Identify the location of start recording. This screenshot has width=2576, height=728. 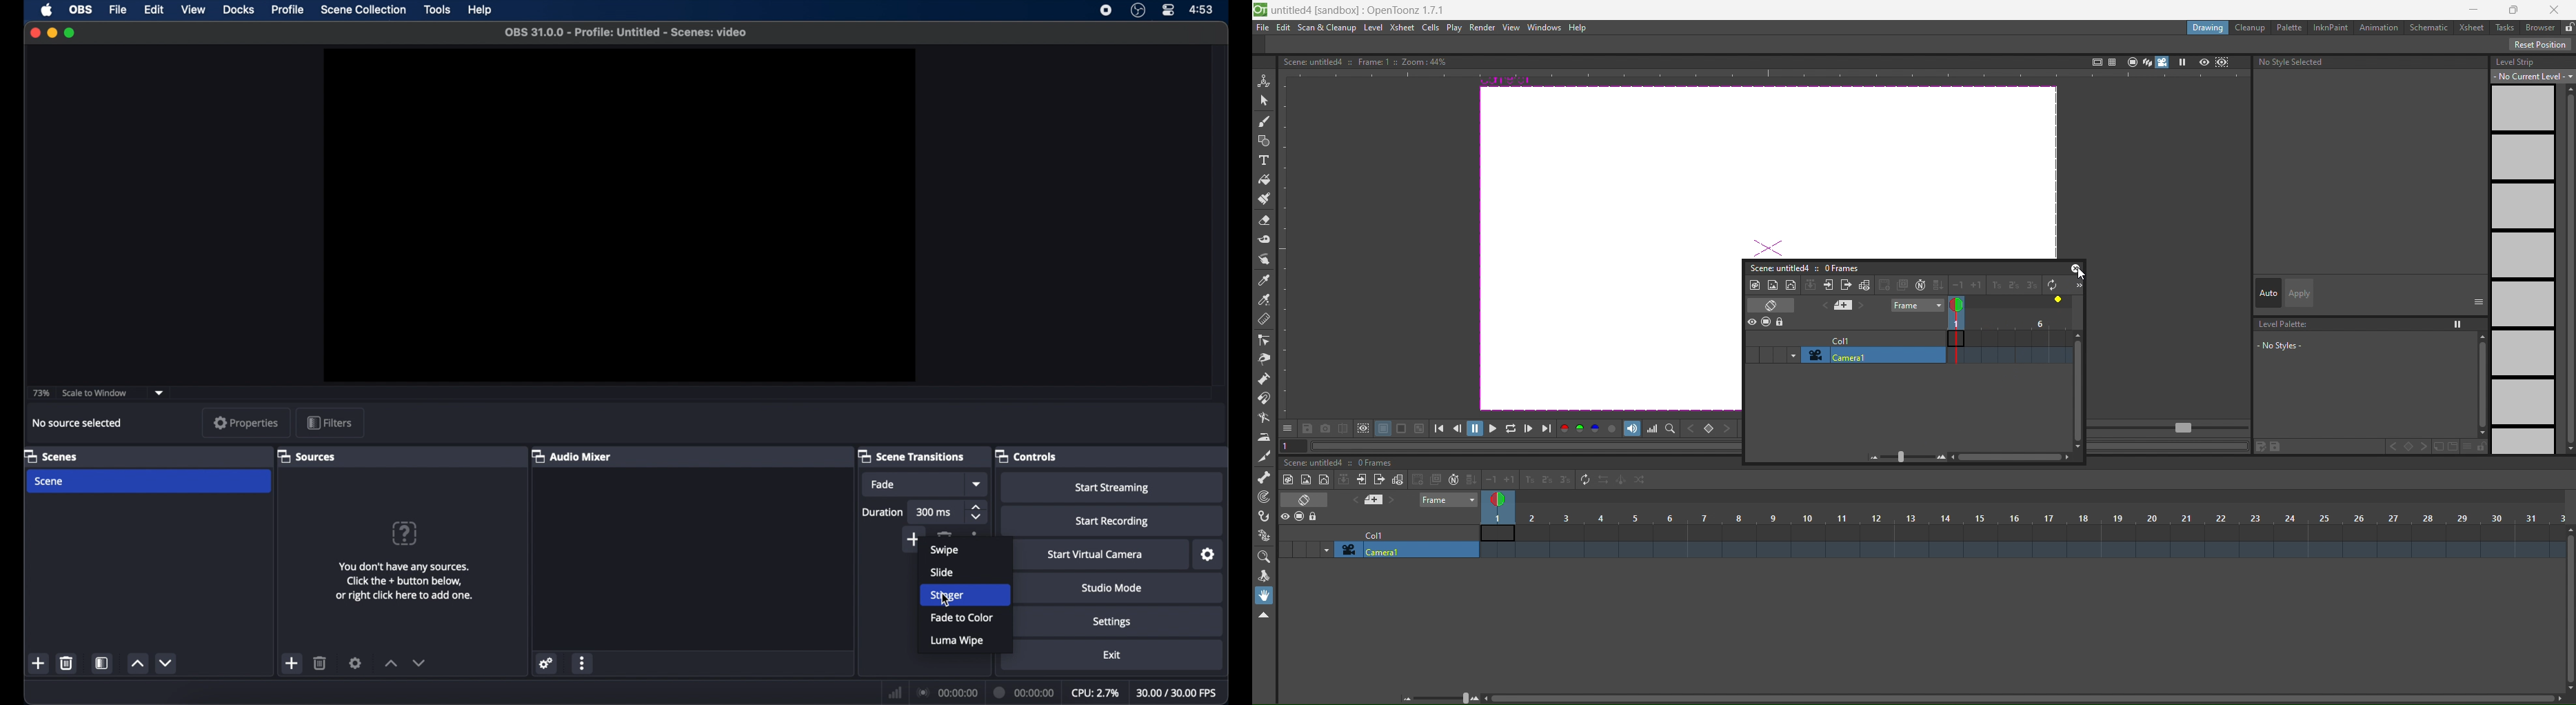
(1114, 522).